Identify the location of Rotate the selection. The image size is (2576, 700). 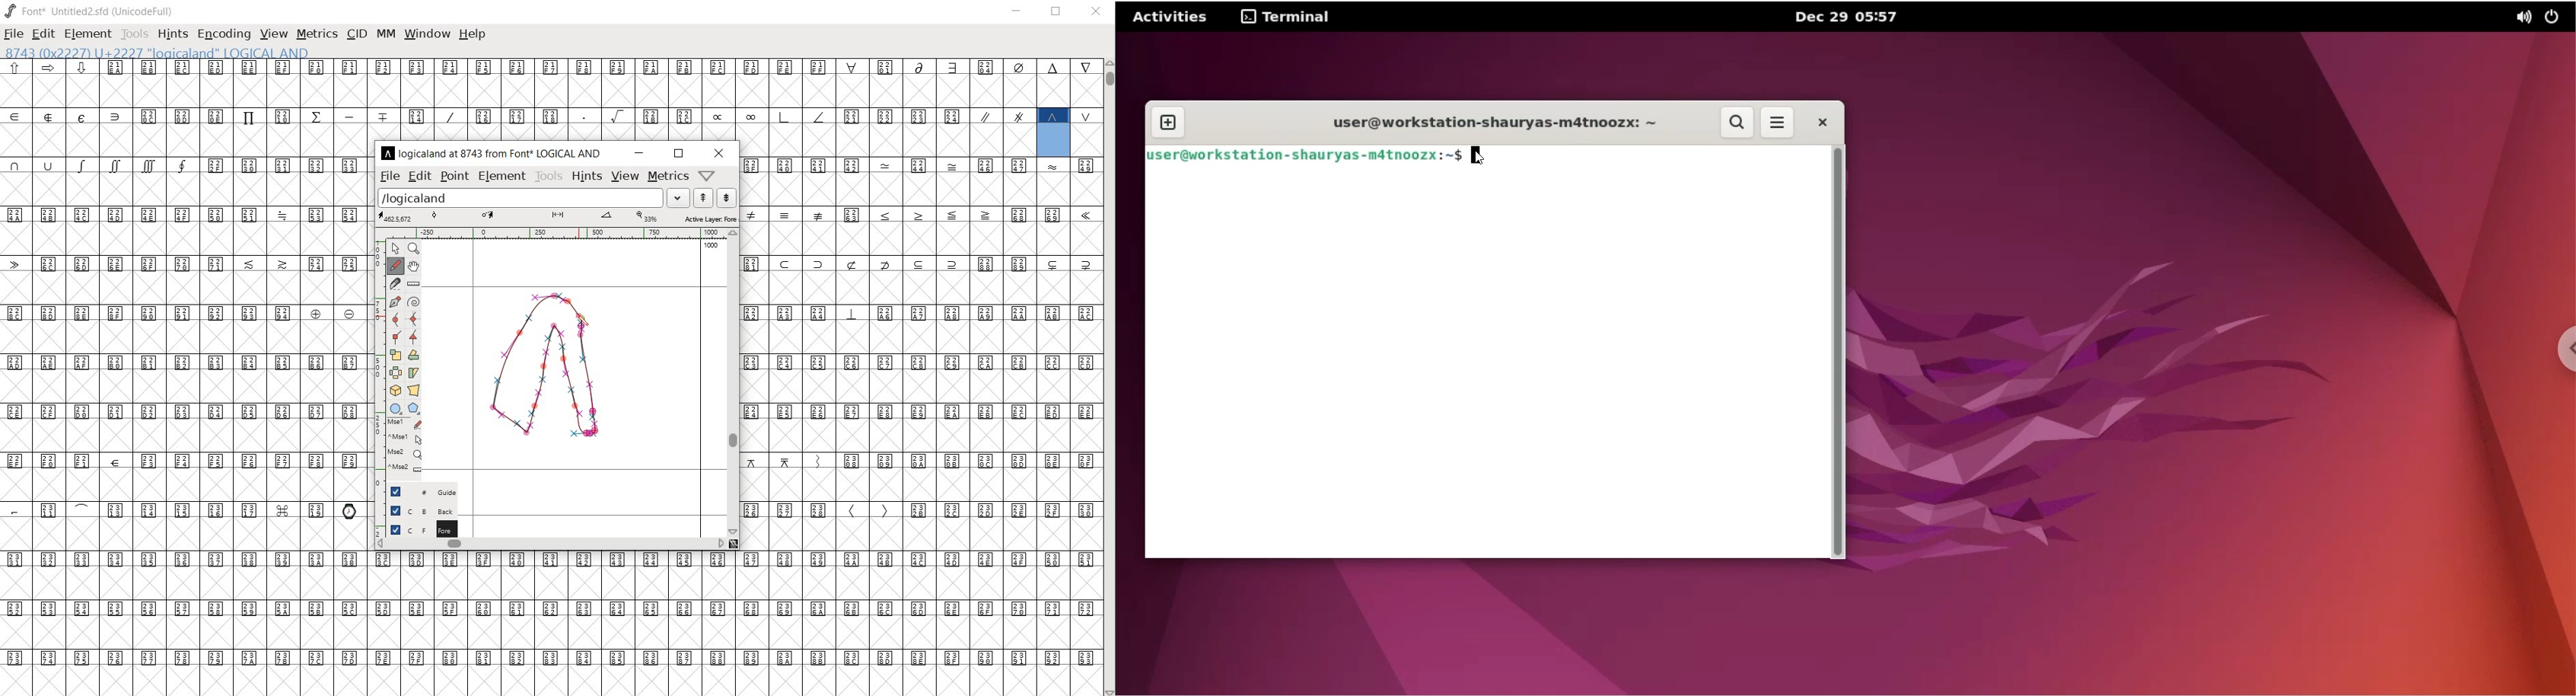
(413, 373).